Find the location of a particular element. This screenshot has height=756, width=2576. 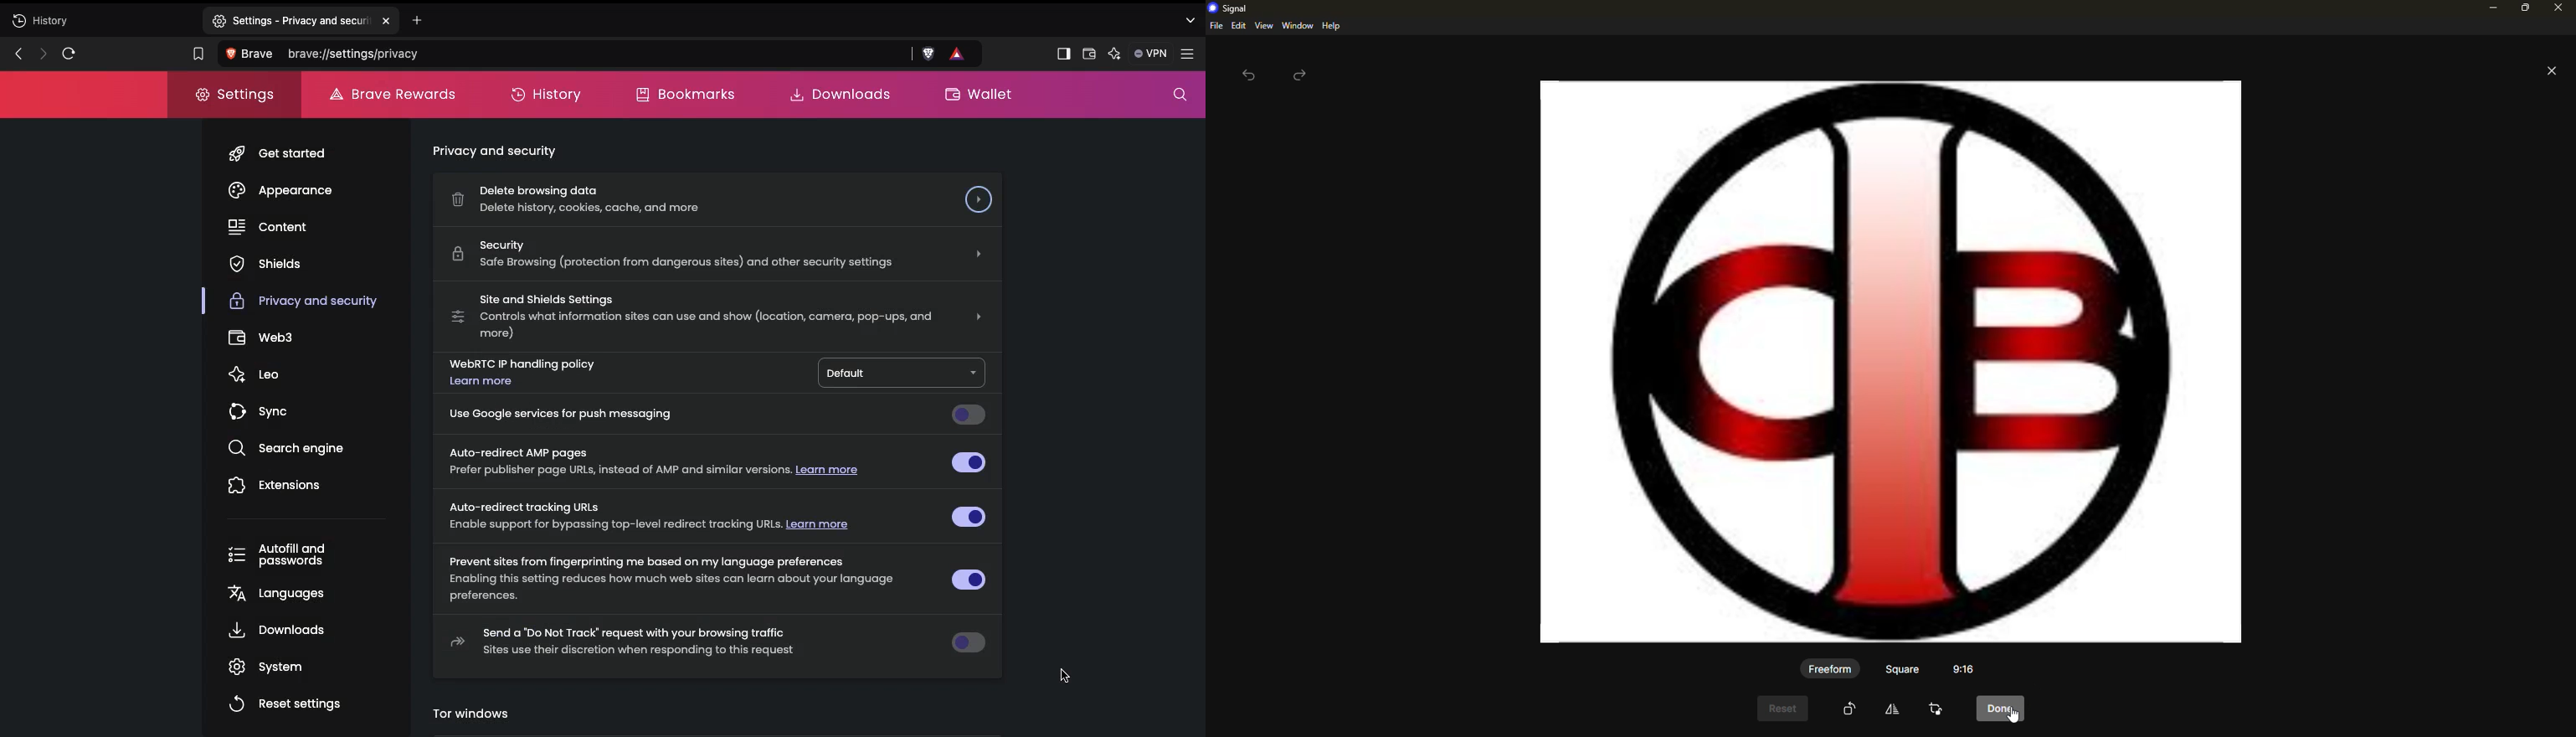

image is located at coordinates (1884, 360).